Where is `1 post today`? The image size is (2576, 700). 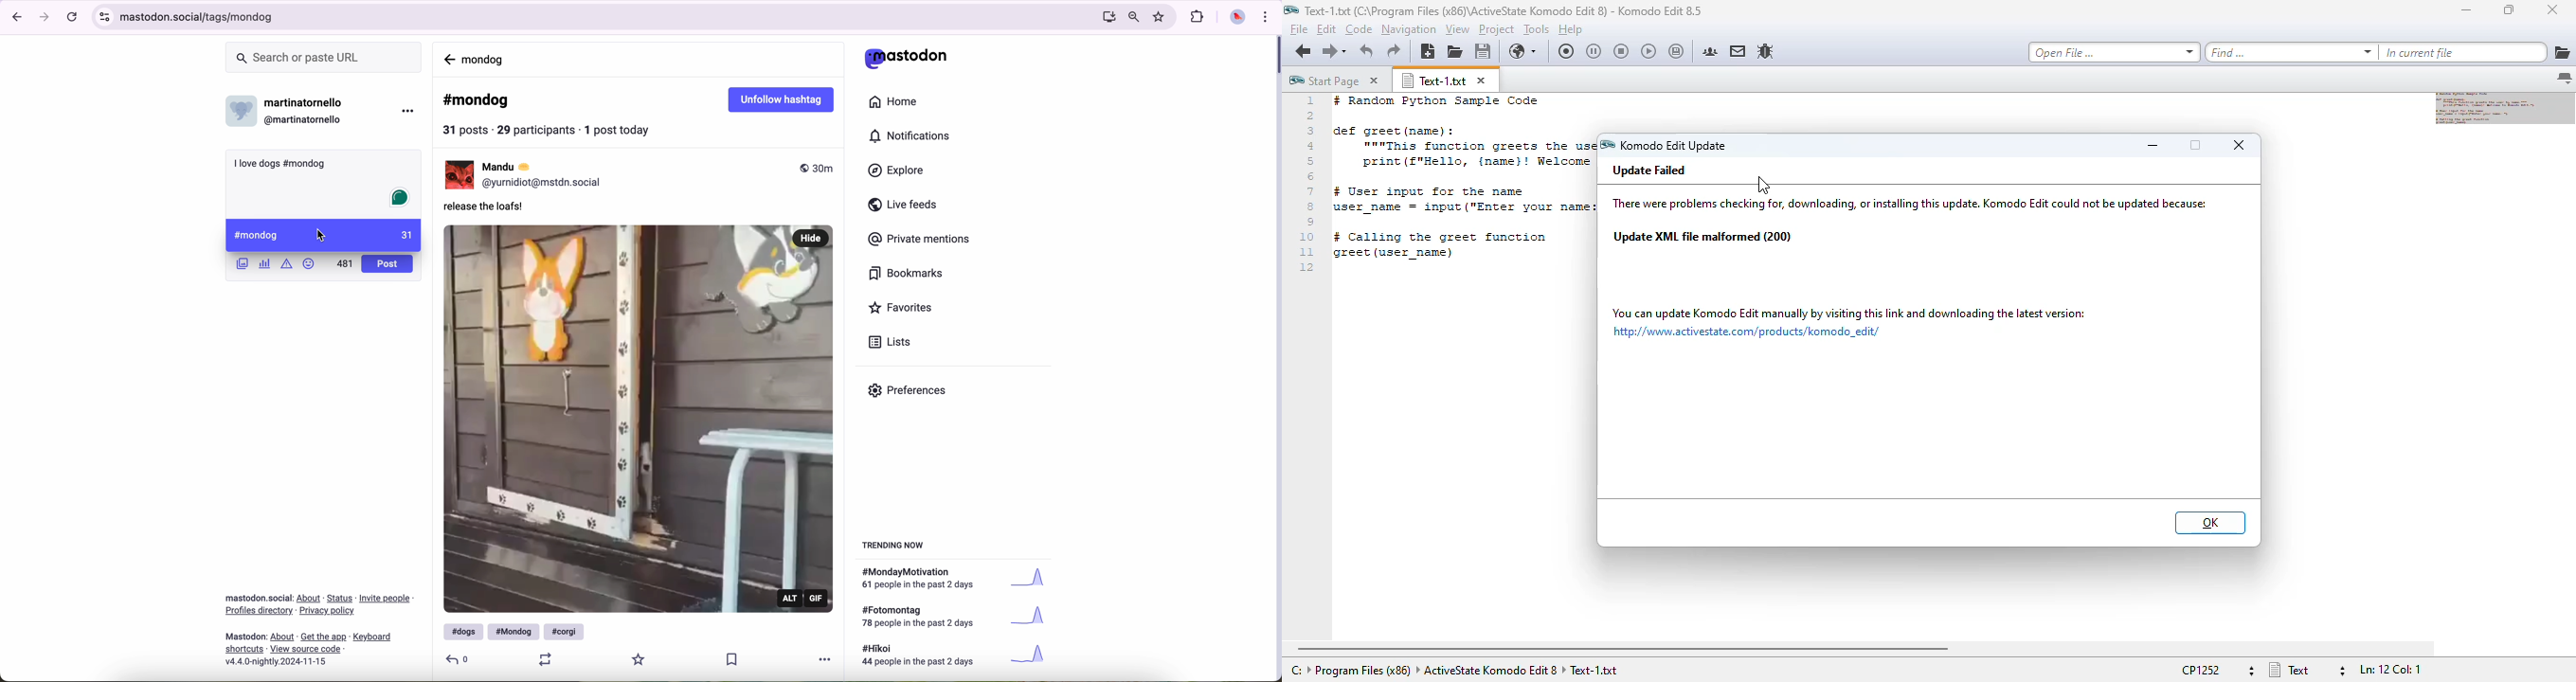
1 post today is located at coordinates (621, 129).